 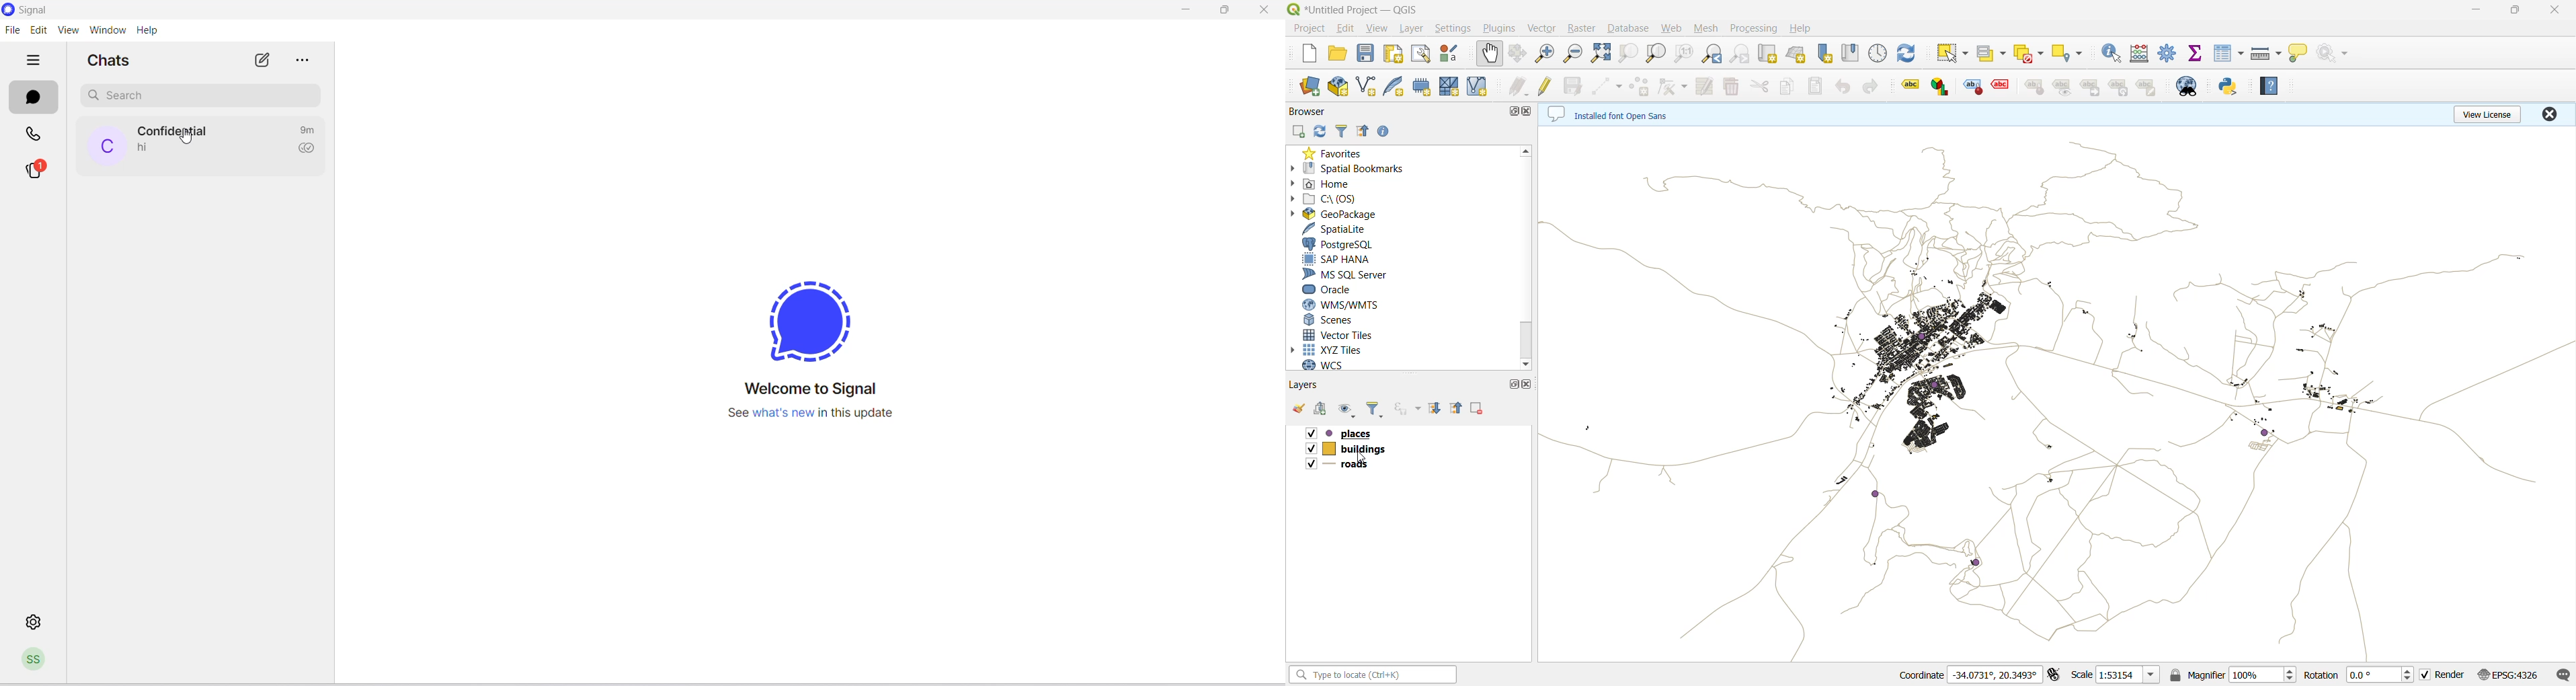 What do you see at coordinates (1303, 53) in the screenshot?
I see `new` at bounding box center [1303, 53].